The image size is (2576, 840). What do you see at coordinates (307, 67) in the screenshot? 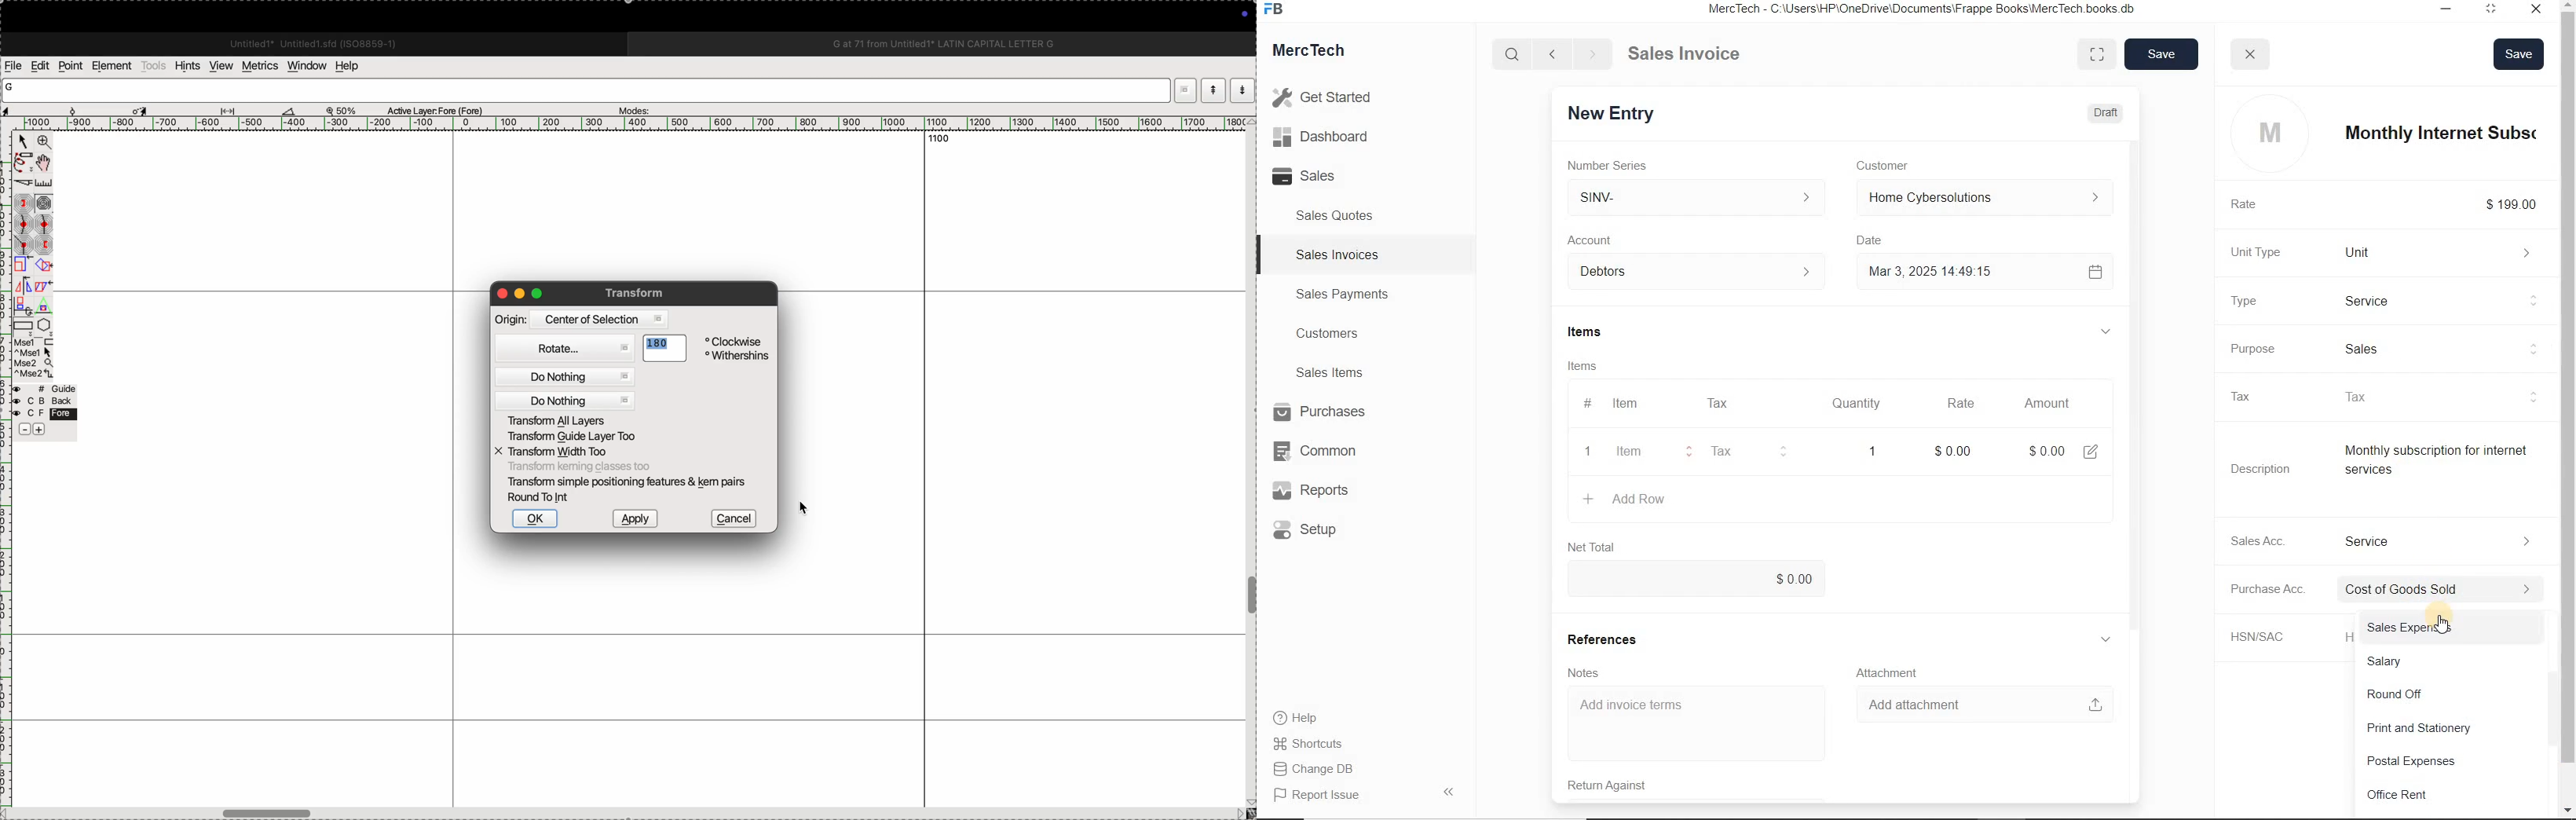
I see `window` at bounding box center [307, 67].